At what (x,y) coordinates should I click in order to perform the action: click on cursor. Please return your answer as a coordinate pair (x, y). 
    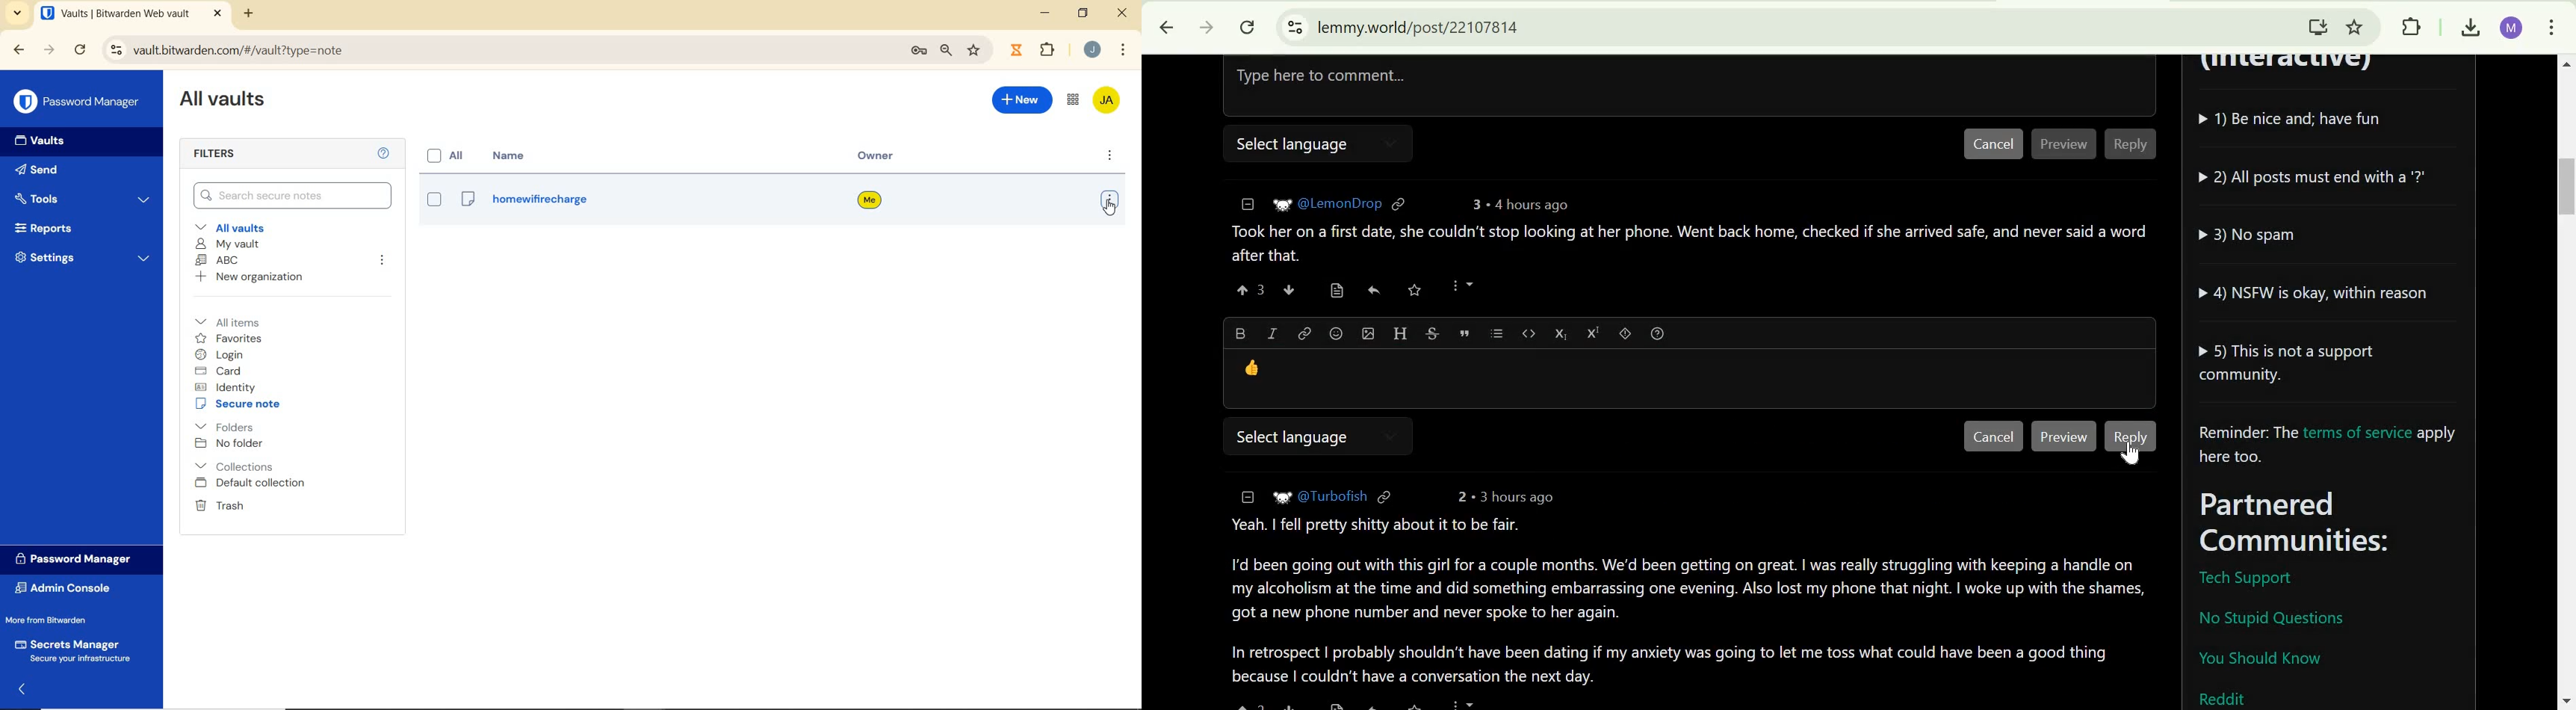
    Looking at the image, I should click on (2129, 454).